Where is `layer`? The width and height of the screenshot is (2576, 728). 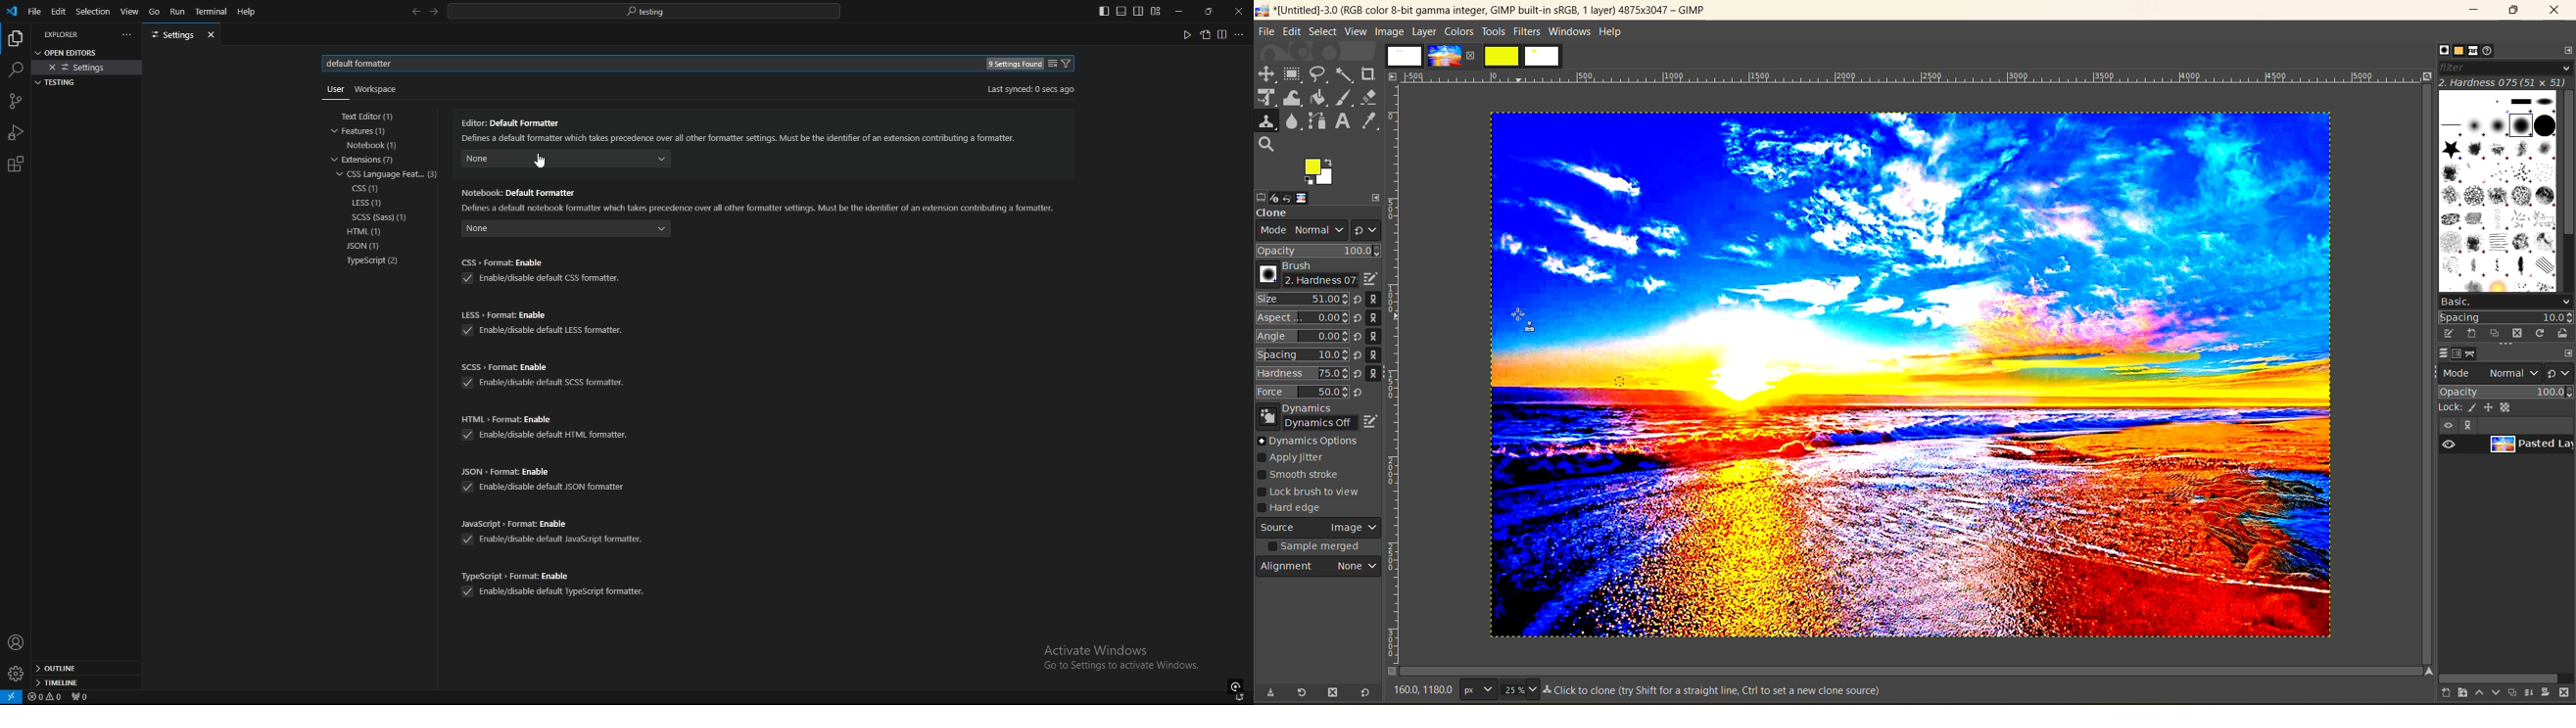 layer is located at coordinates (2529, 447).